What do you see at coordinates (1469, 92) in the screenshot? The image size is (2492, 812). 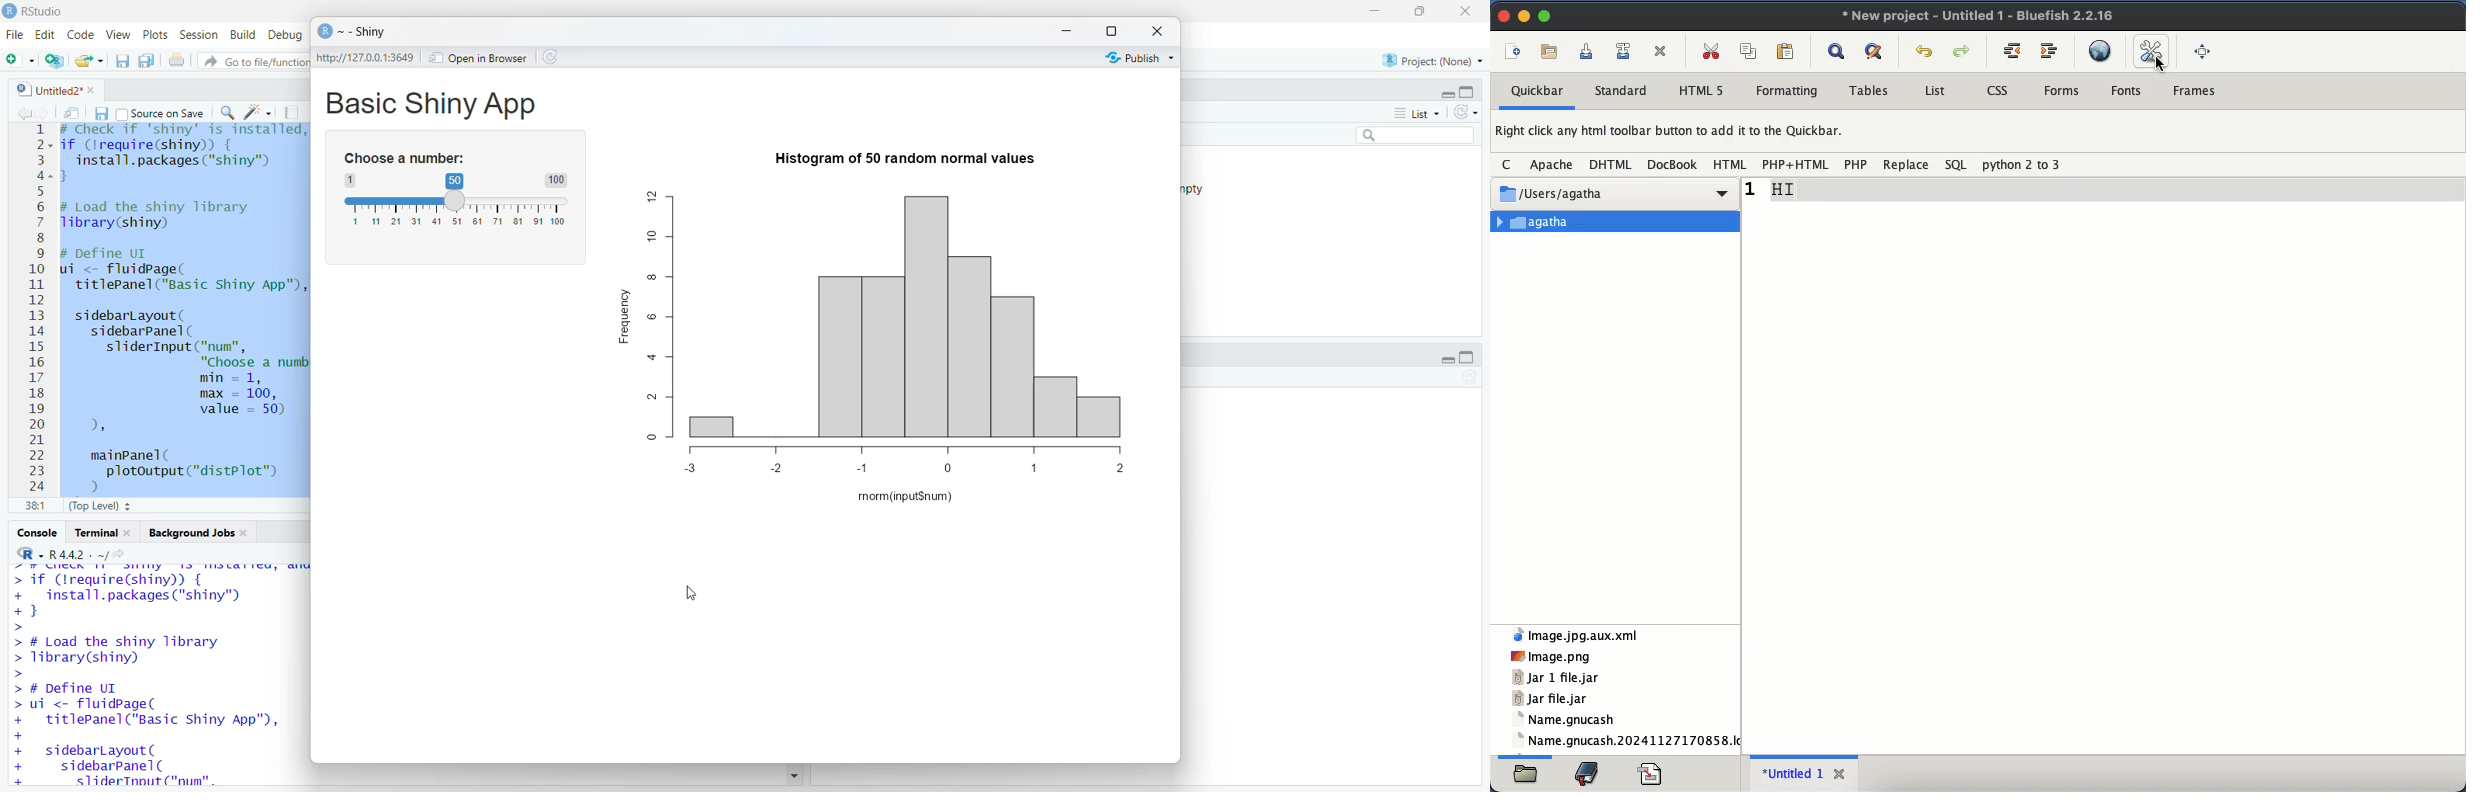 I see `maximize` at bounding box center [1469, 92].